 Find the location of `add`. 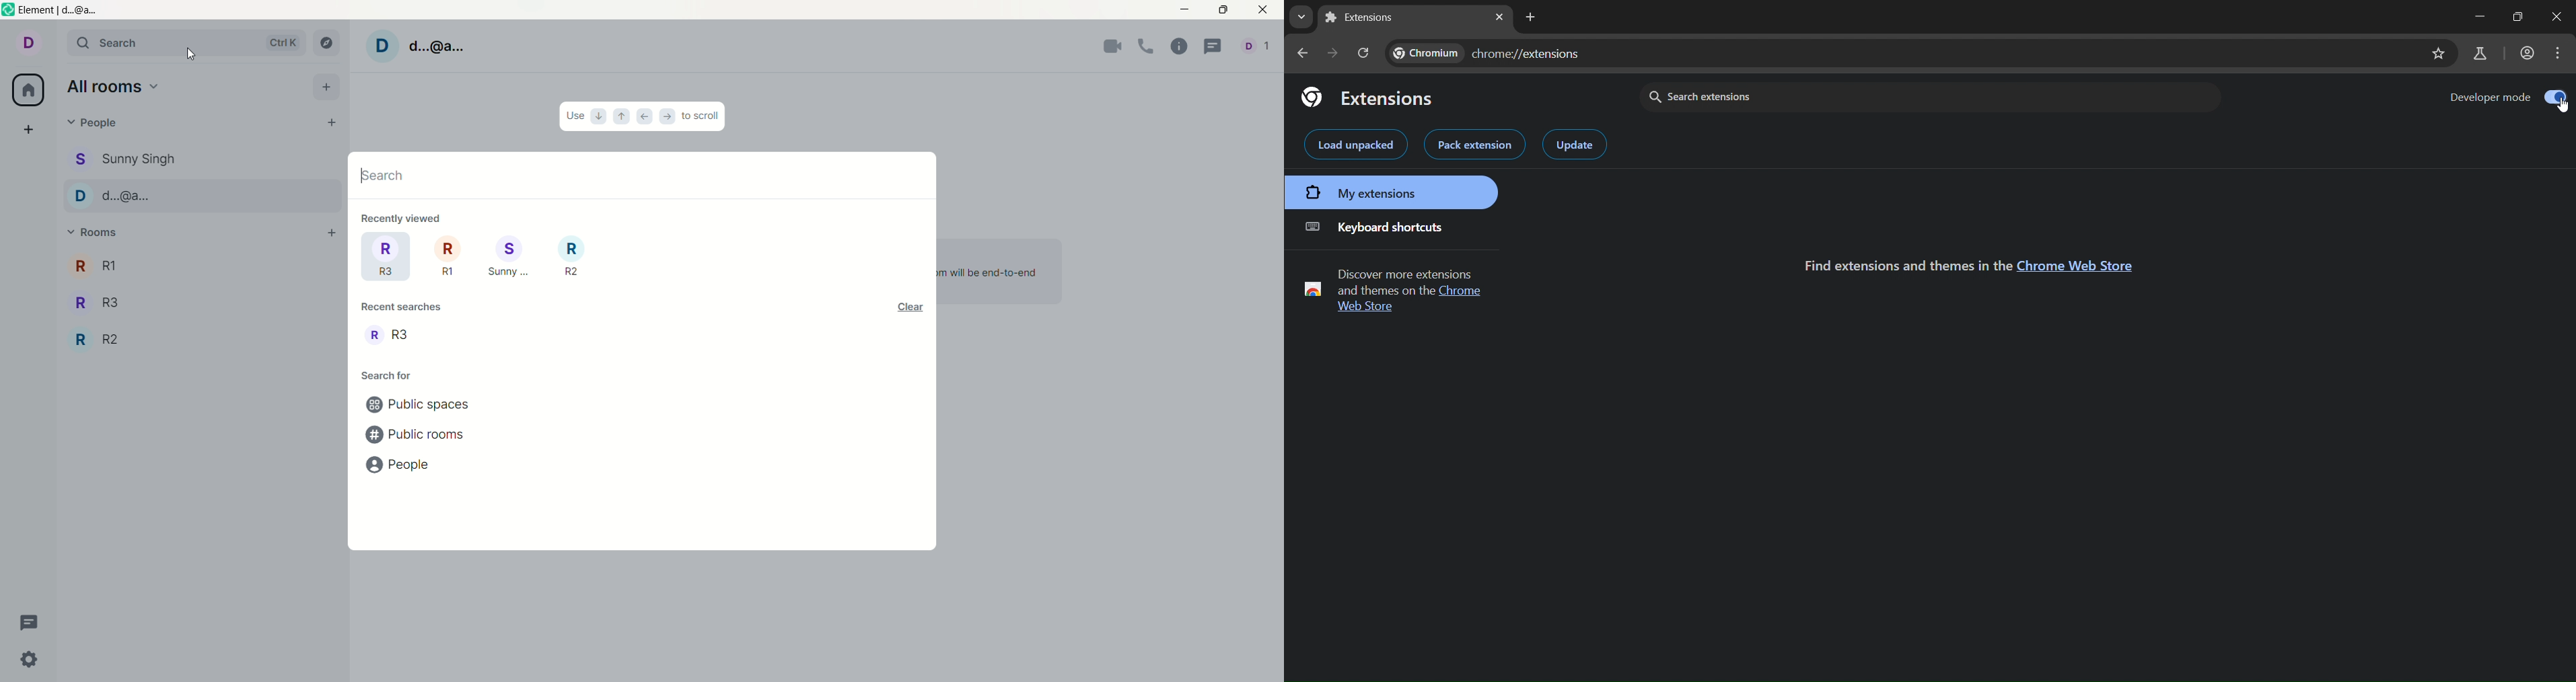

add is located at coordinates (326, 86).